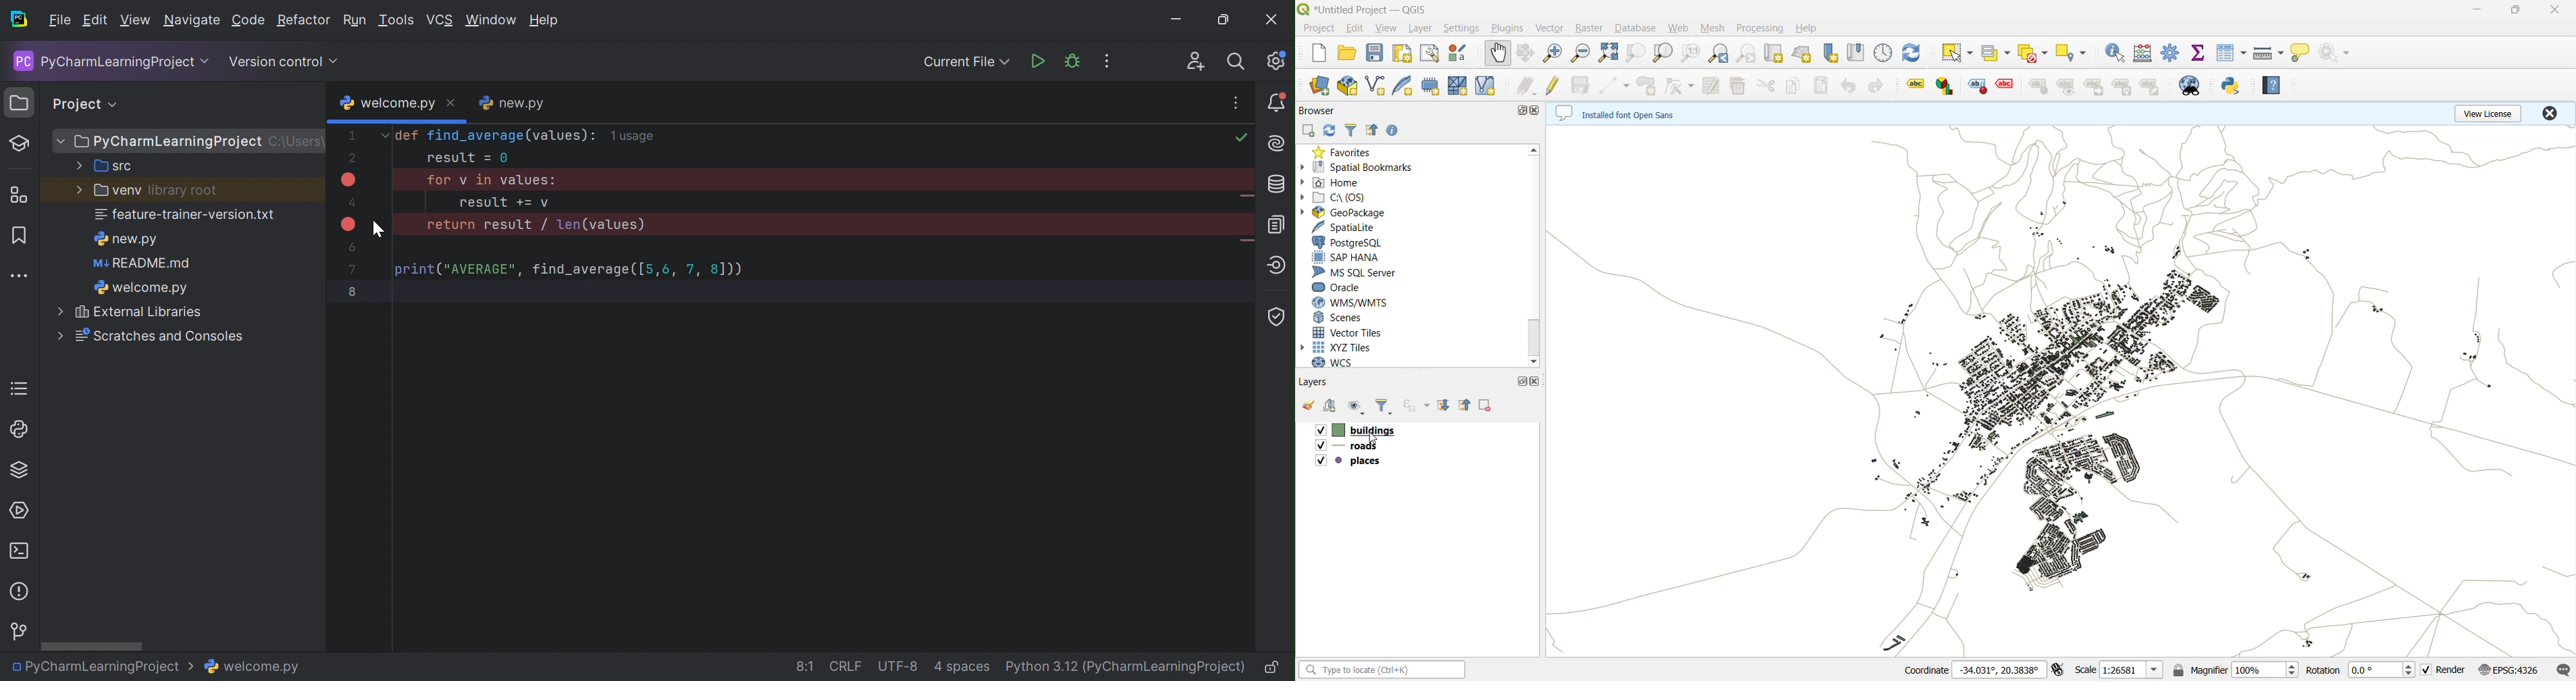  Describe the element at coordinates (2359, 670) in the screenshot. I see `rotation` at that location.